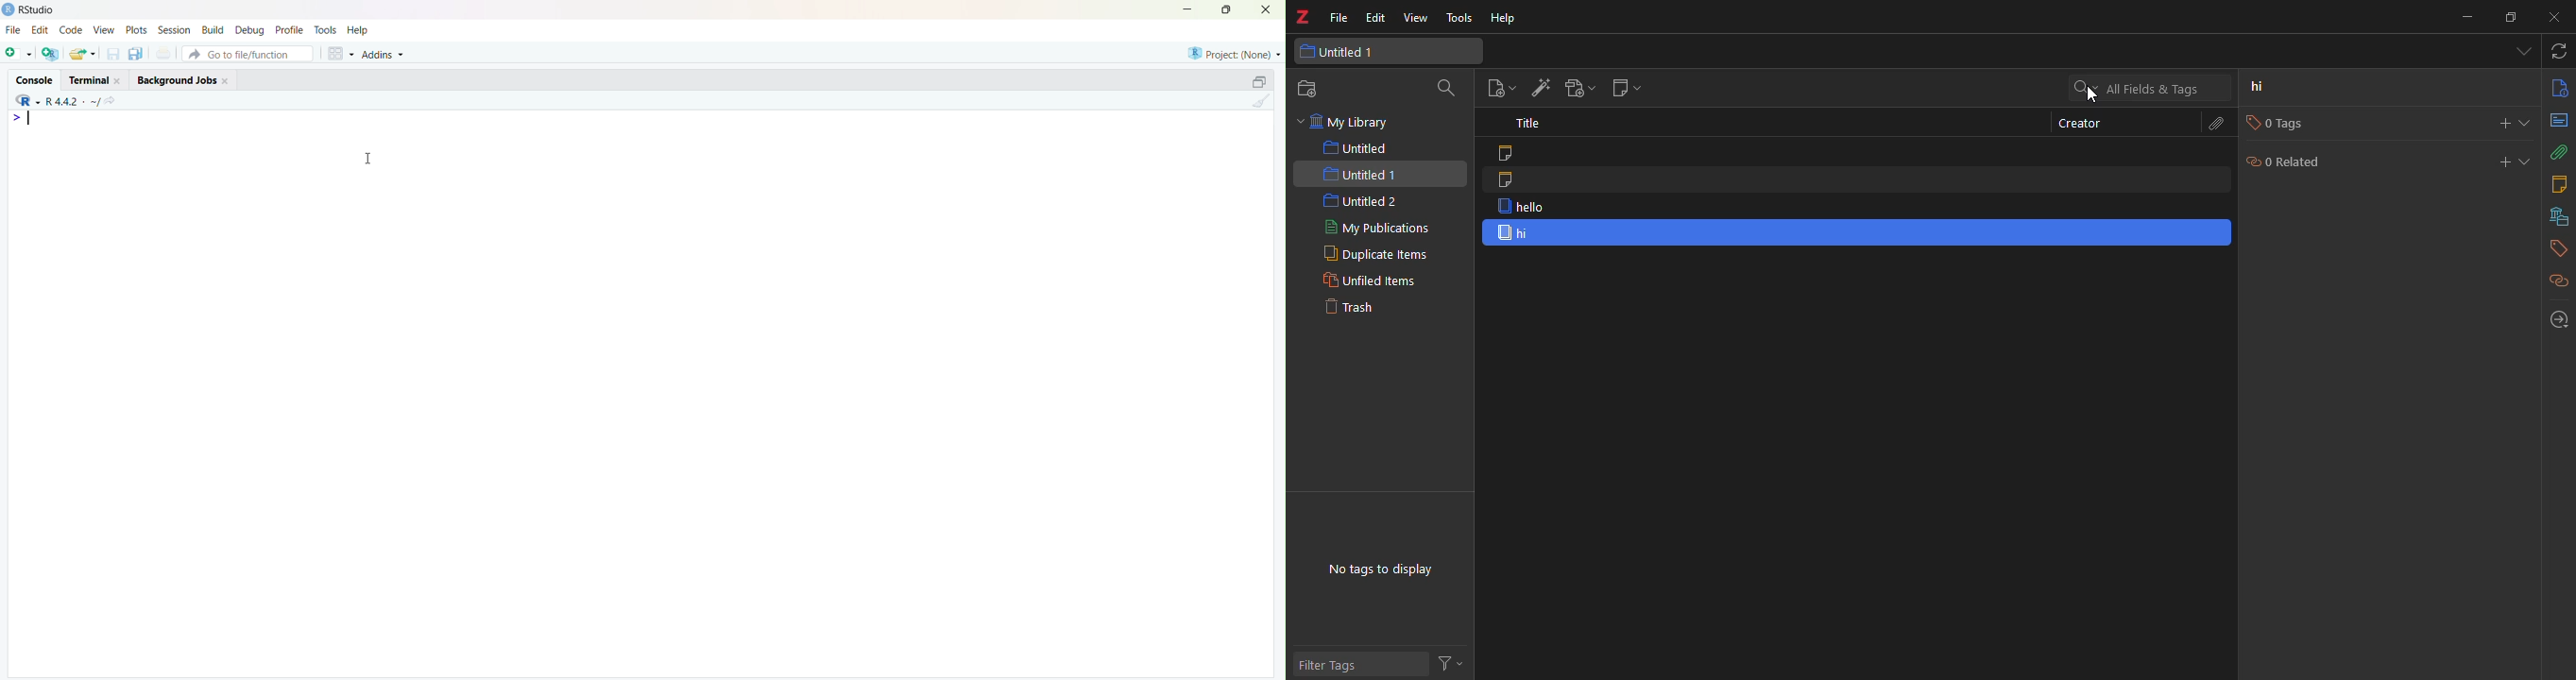 Image resolution: width=2576 pixels, height=700 pixels. What do you see at coordinates (164, 54) in the screenshot?
I see `Print the current file` at bounding box center [164, 54].